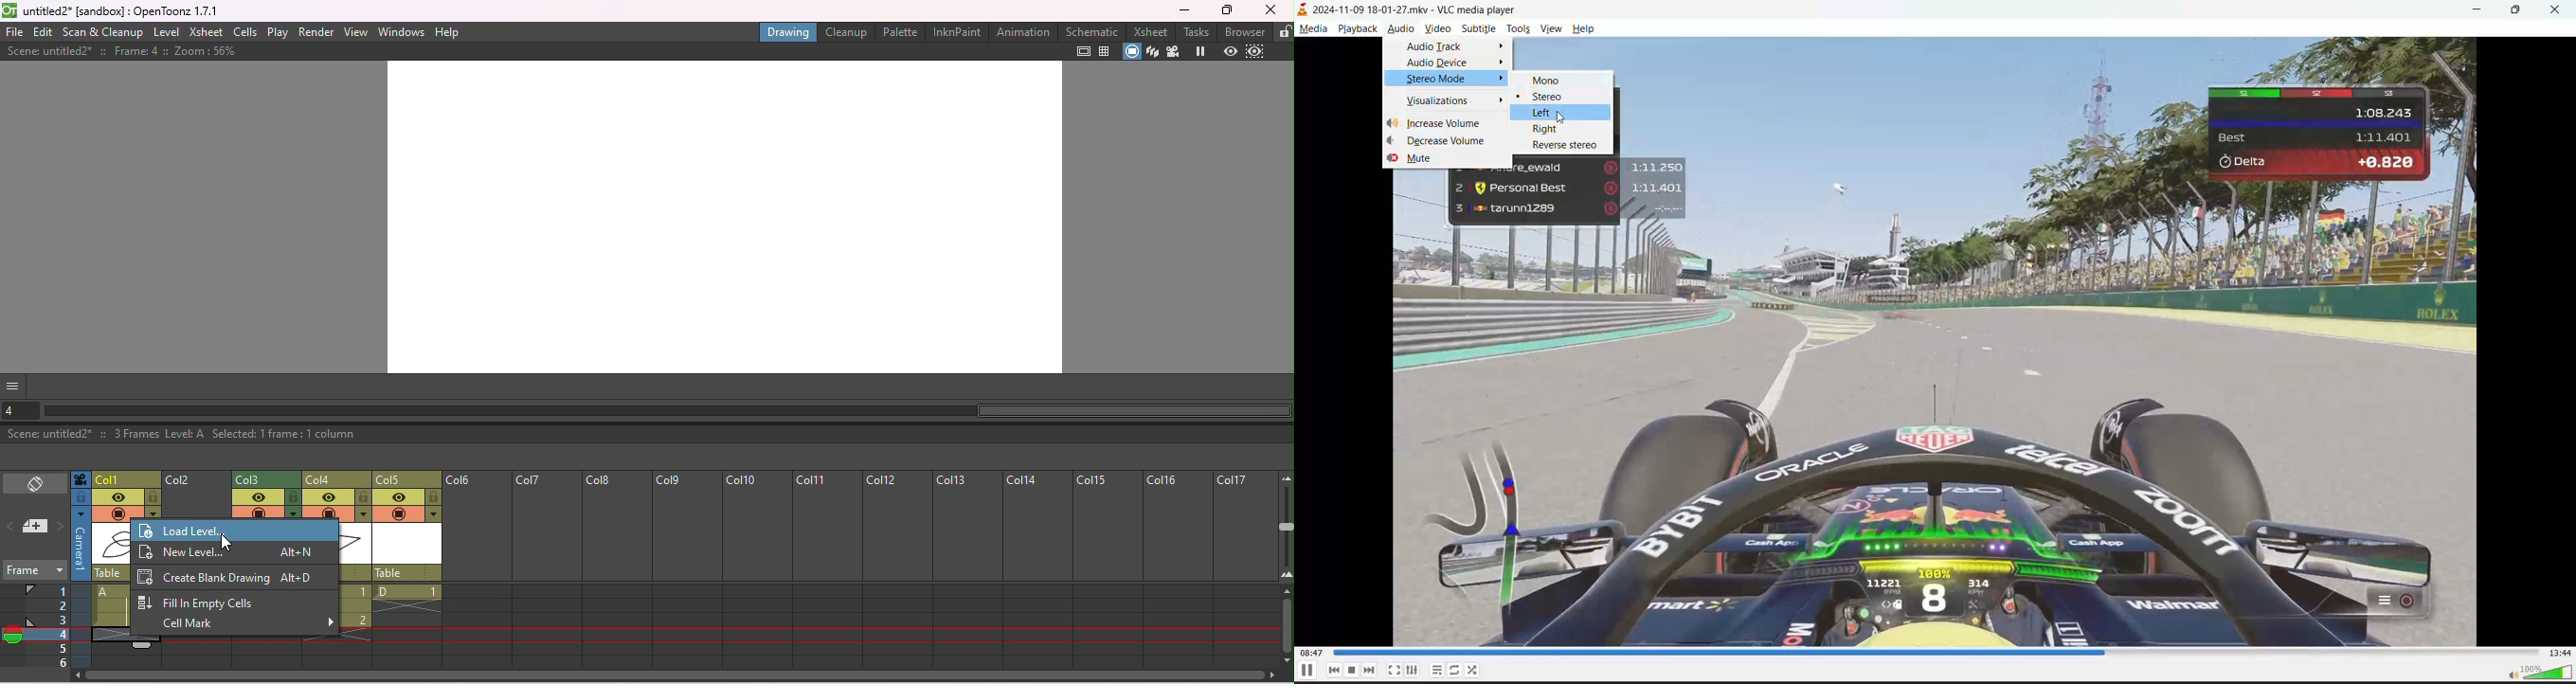  Describe the element at coordinates (1478, 27) in the screenshot. I see `subtitle` at that location.